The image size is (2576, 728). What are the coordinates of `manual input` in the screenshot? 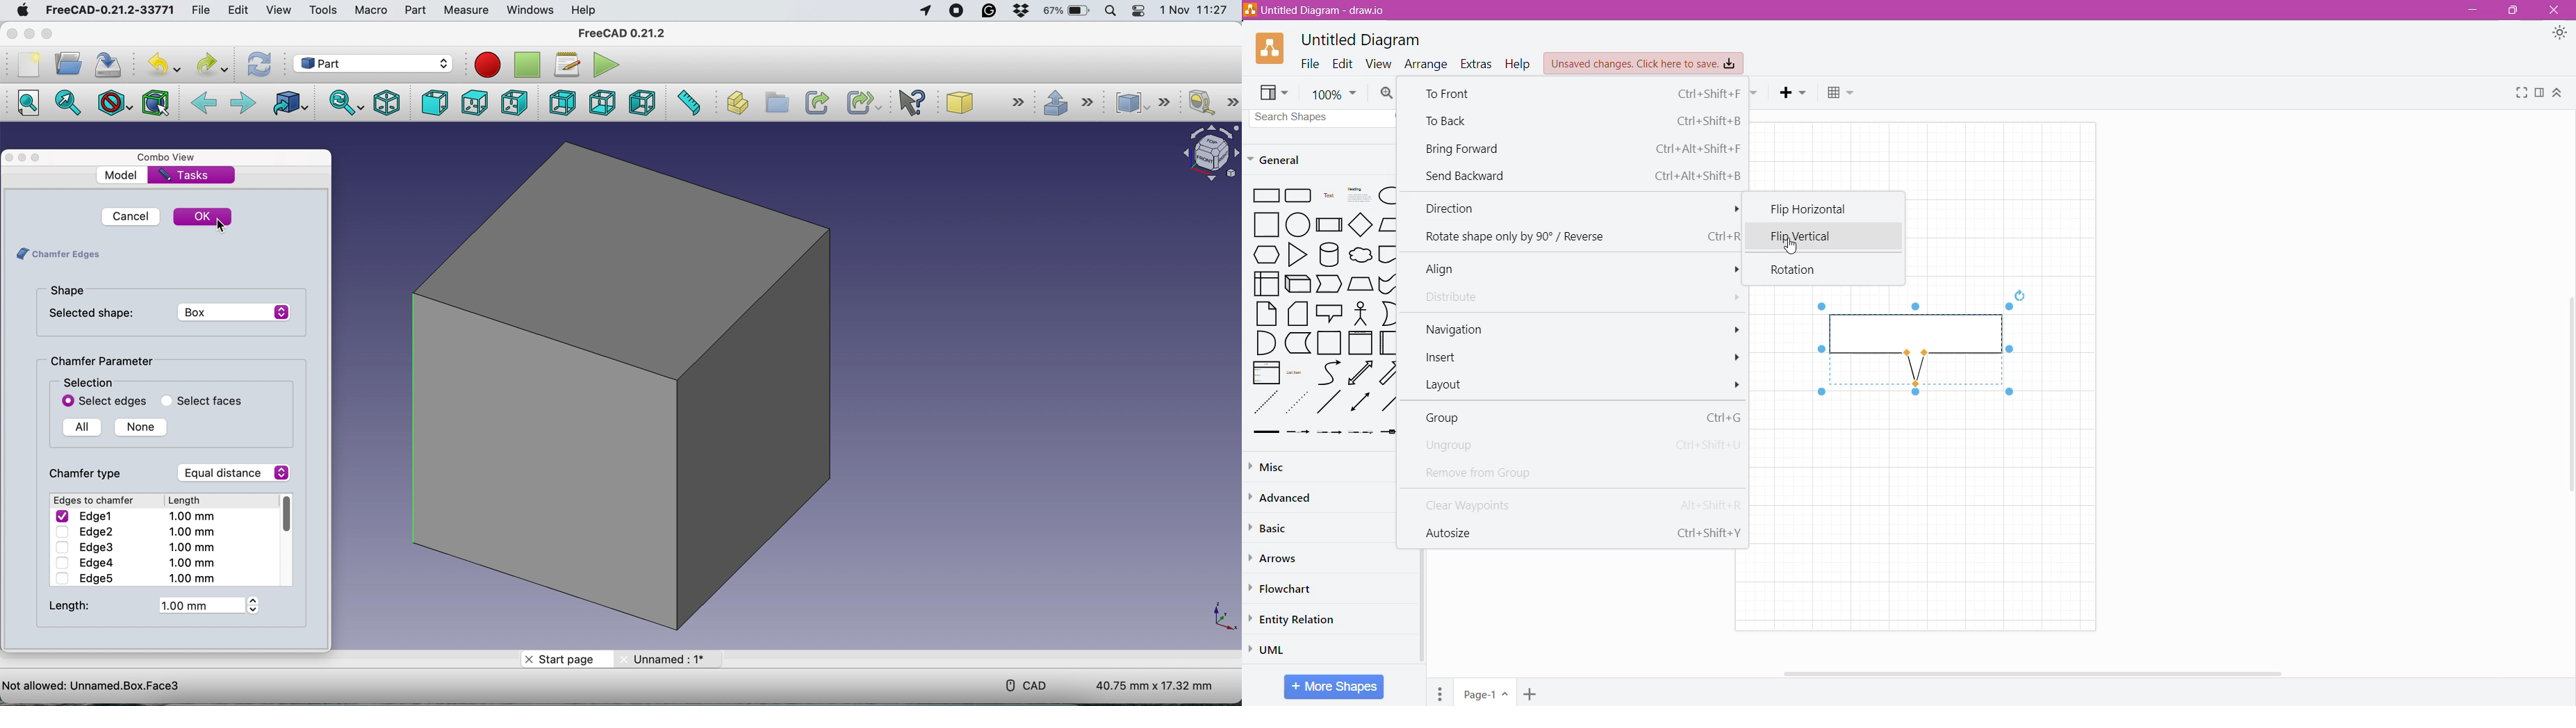 It's located at (1361, 284).